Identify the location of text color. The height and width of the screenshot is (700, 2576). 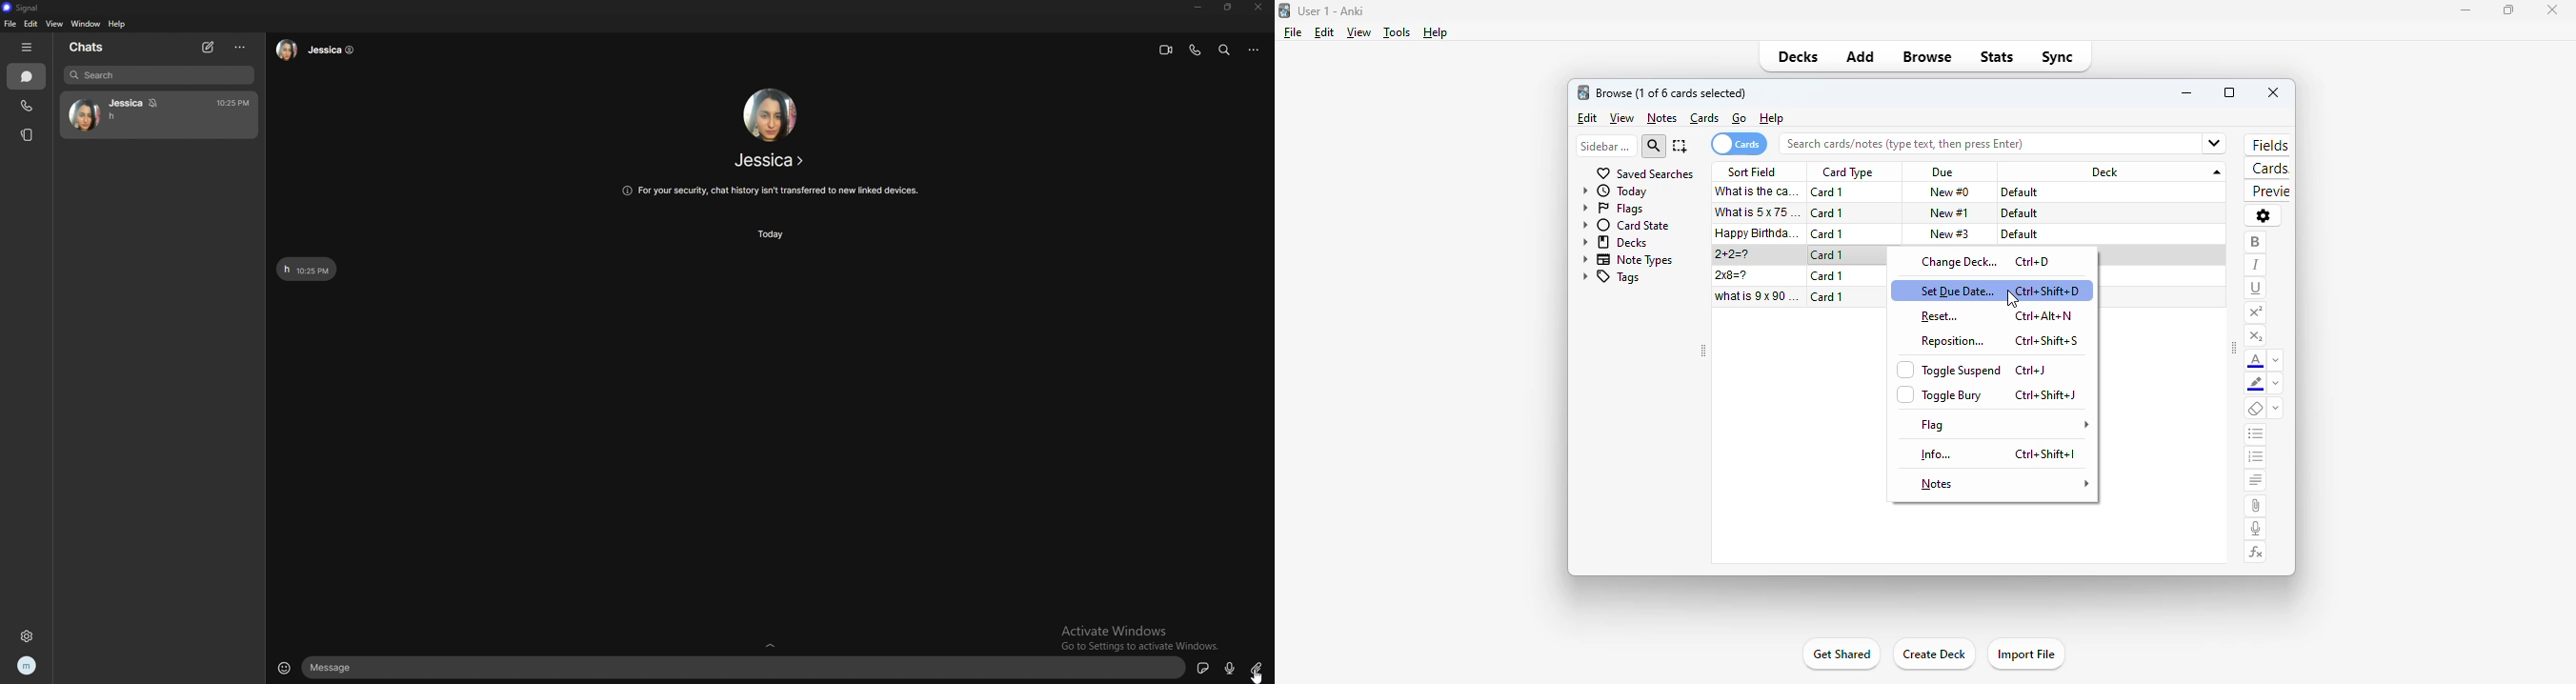
(2256, 361).